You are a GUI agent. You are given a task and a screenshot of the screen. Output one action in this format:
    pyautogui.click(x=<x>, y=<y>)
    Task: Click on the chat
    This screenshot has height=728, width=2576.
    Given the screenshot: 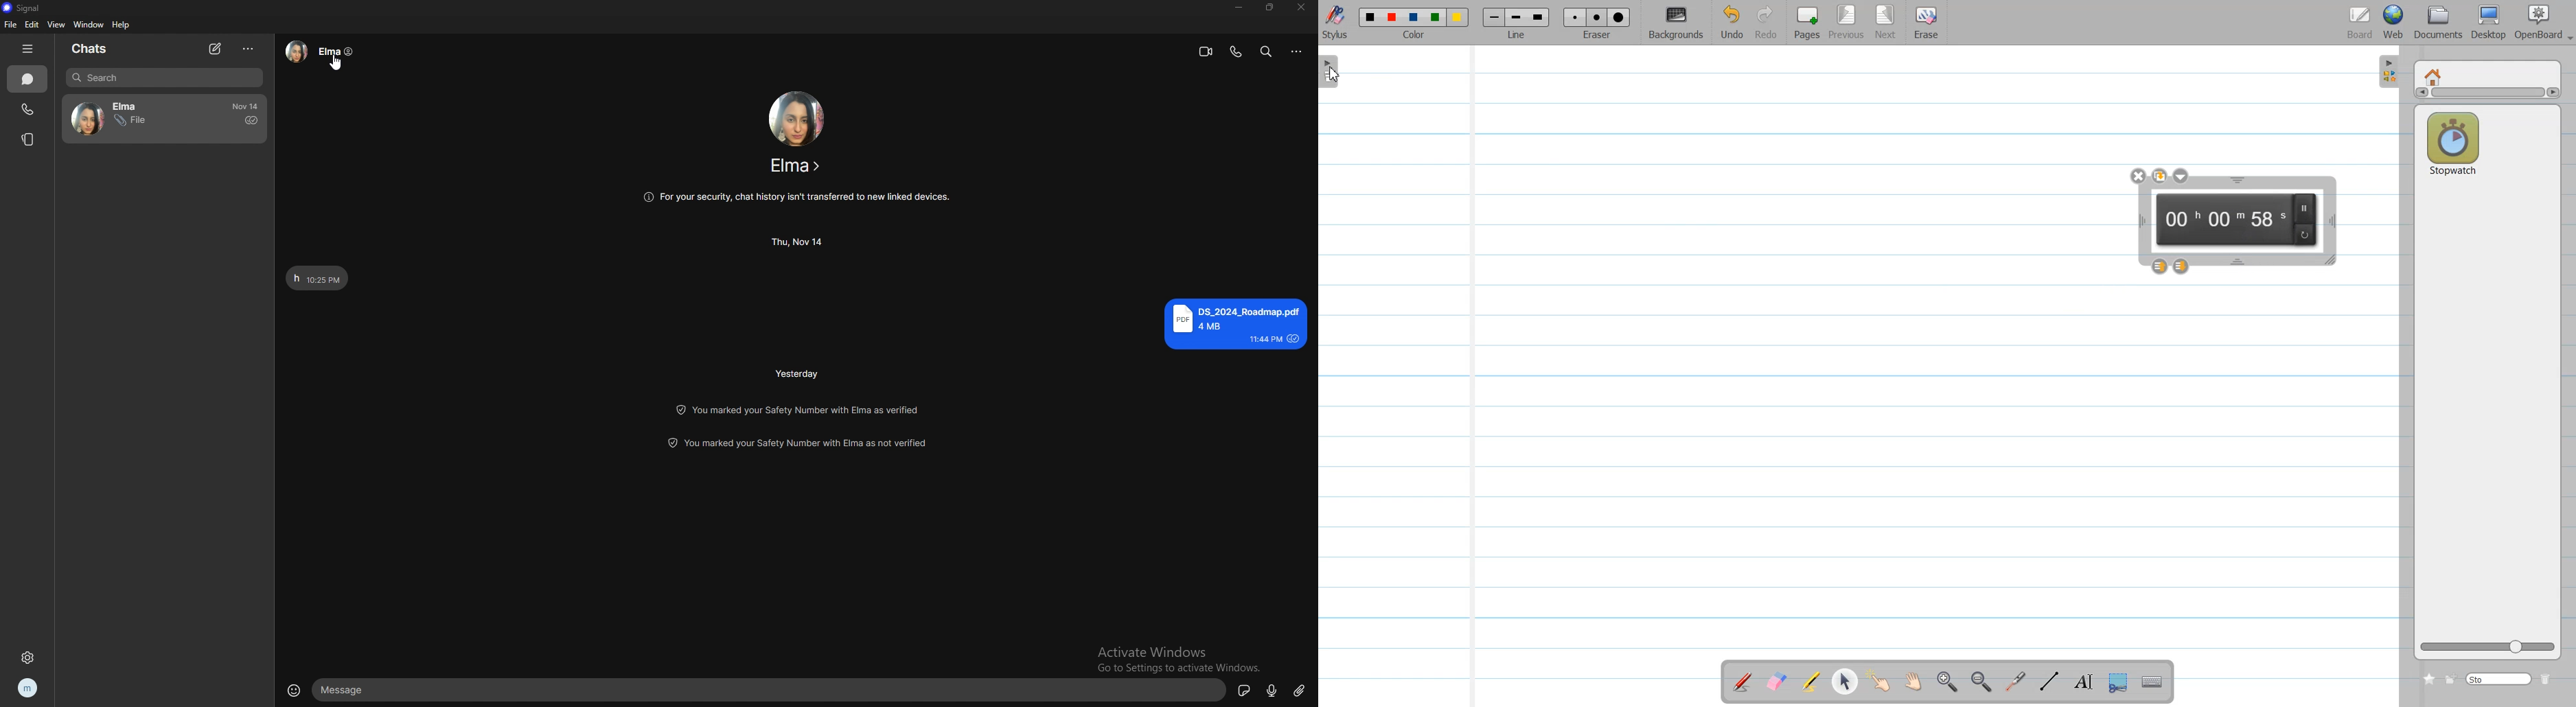 What is the action you would take?
    pyautogui.click(x=127, y=119)
    